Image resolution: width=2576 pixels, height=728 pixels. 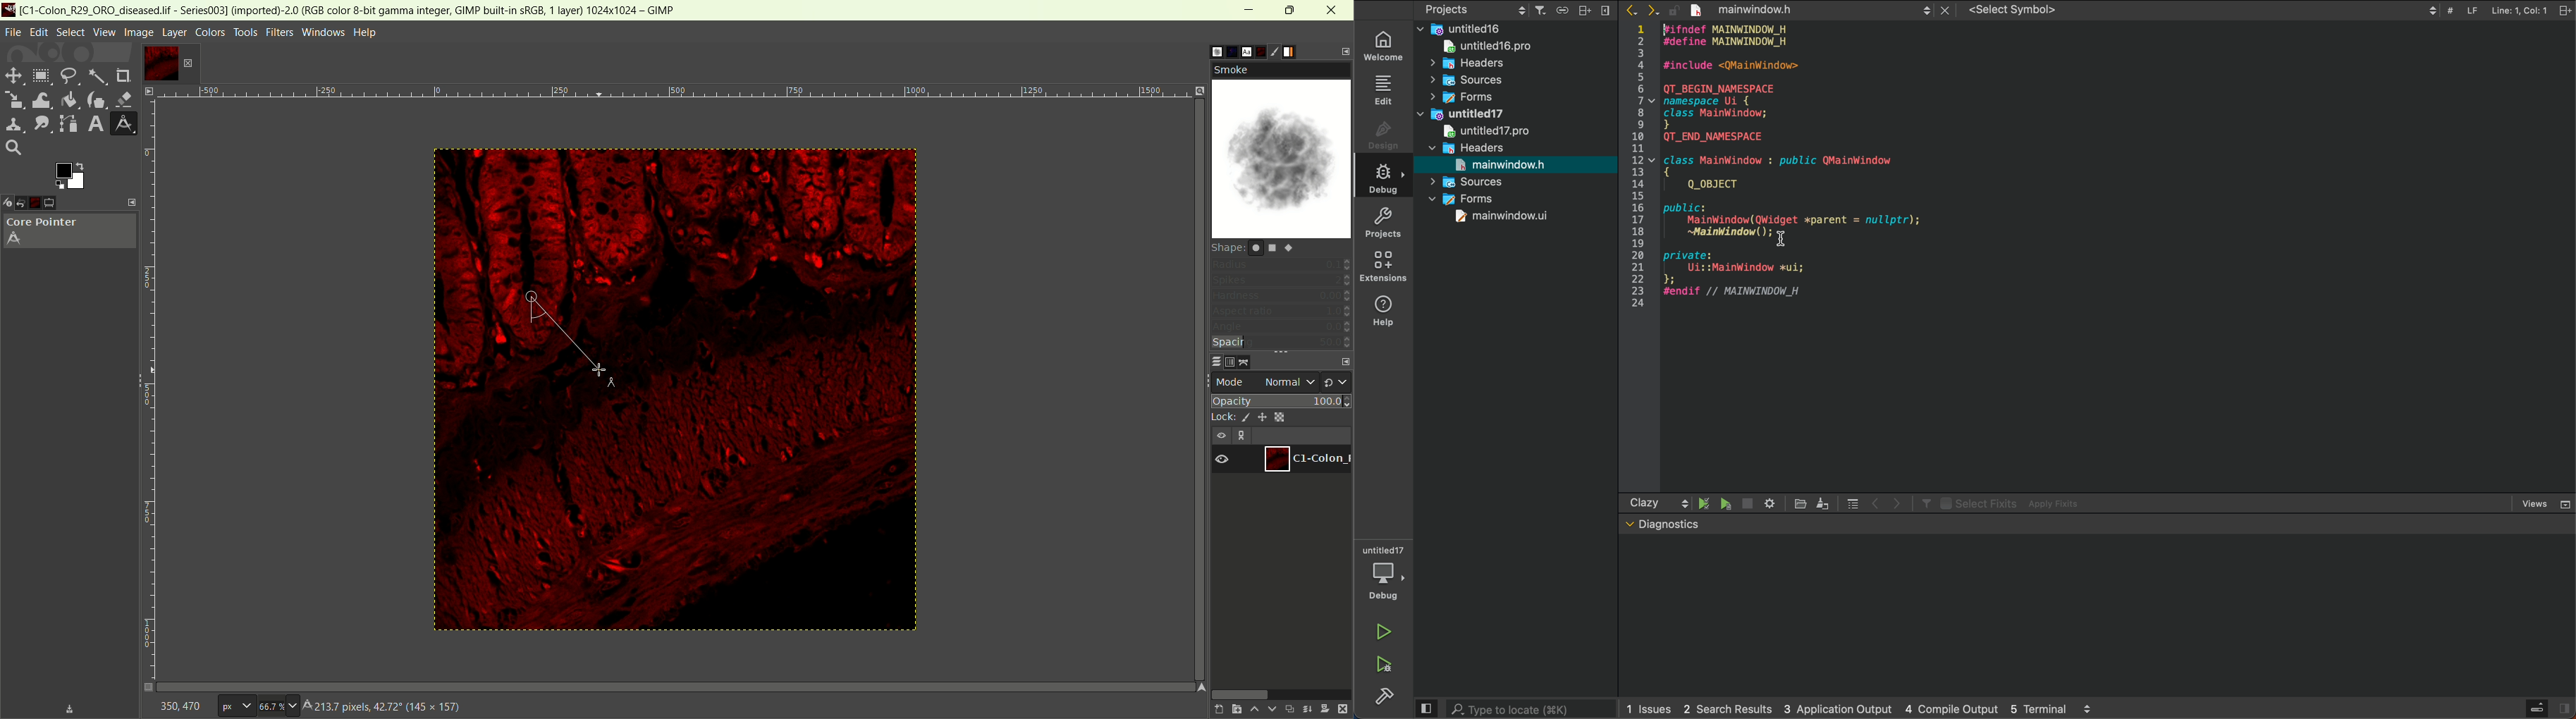 I want to click on document history, so click(x=1261, y=50).